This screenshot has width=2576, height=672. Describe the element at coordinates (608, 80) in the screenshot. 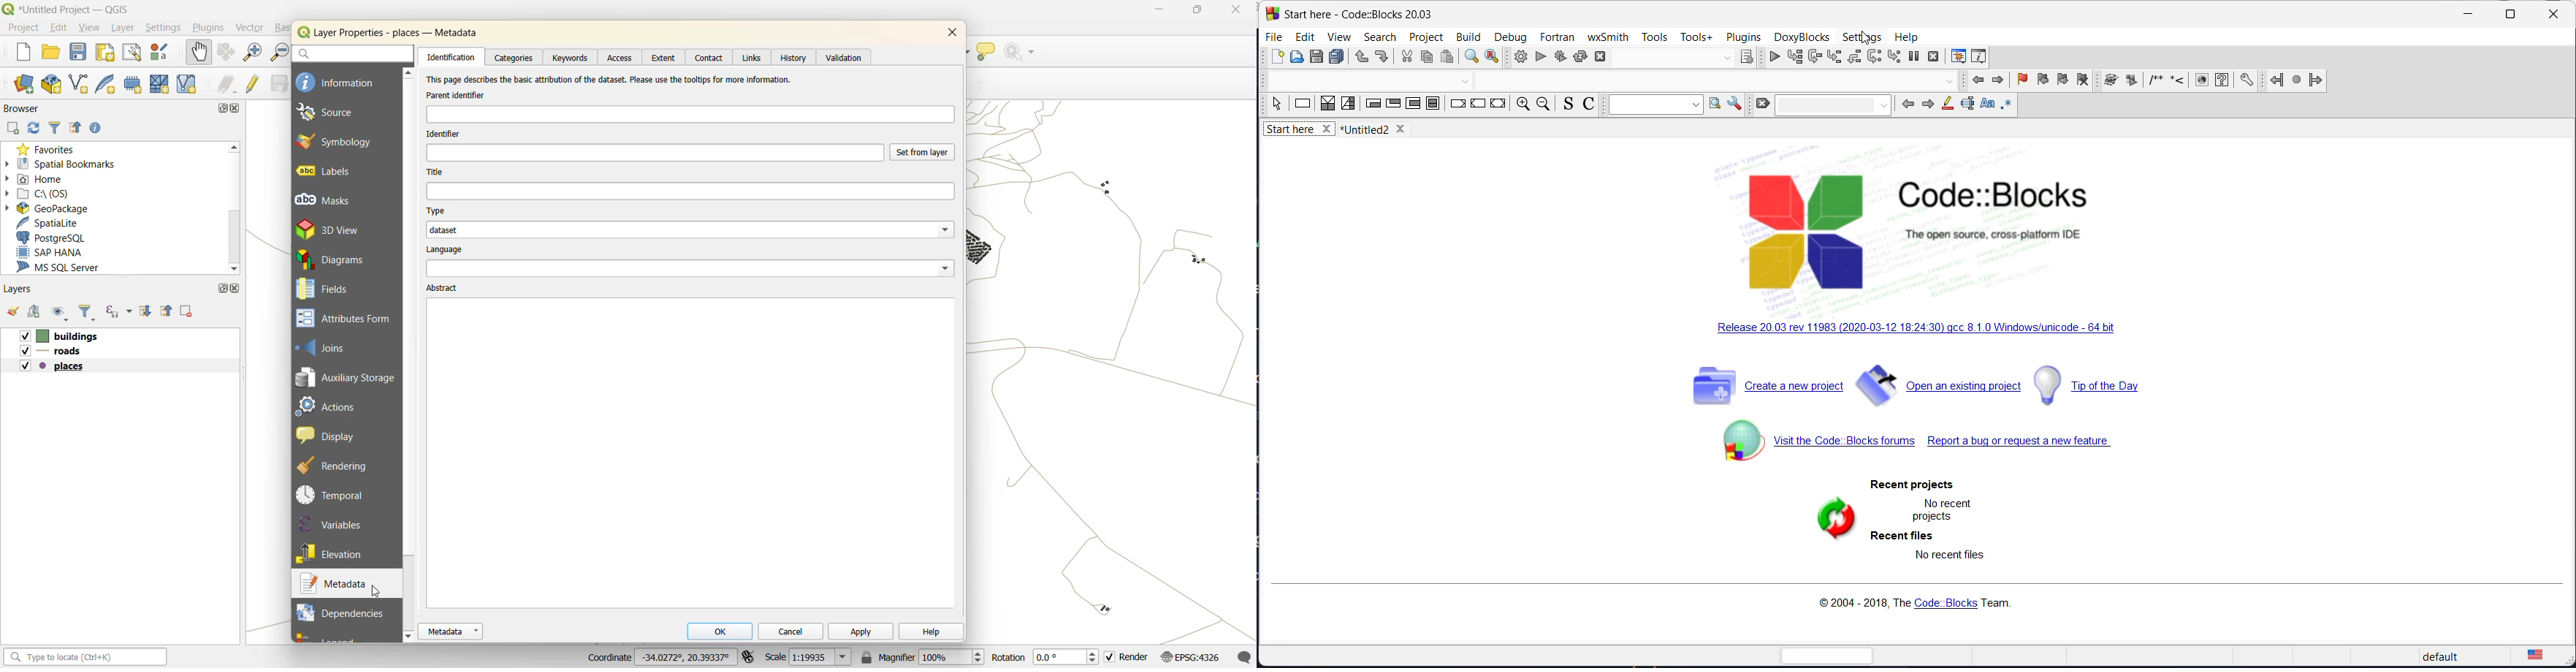

I see `text` at that location.